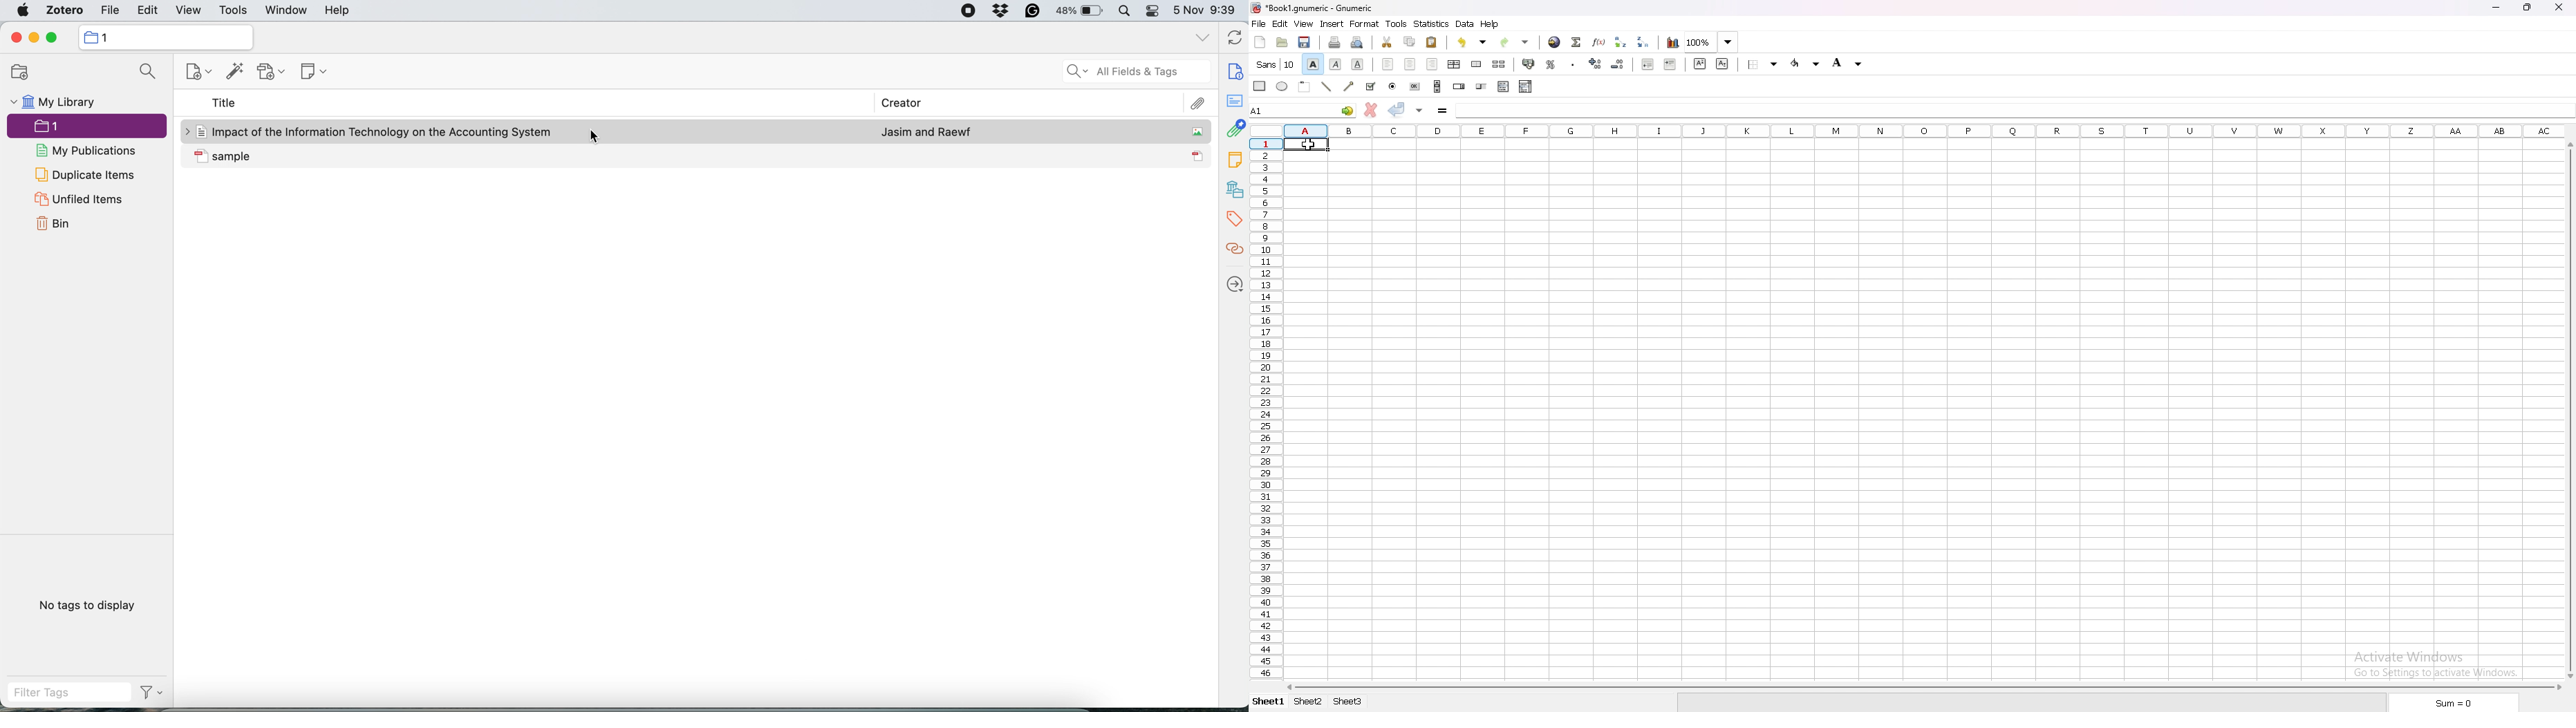 The width and height of the screenshot is (2576, 728). I want to click on data, so click(1466, 24).